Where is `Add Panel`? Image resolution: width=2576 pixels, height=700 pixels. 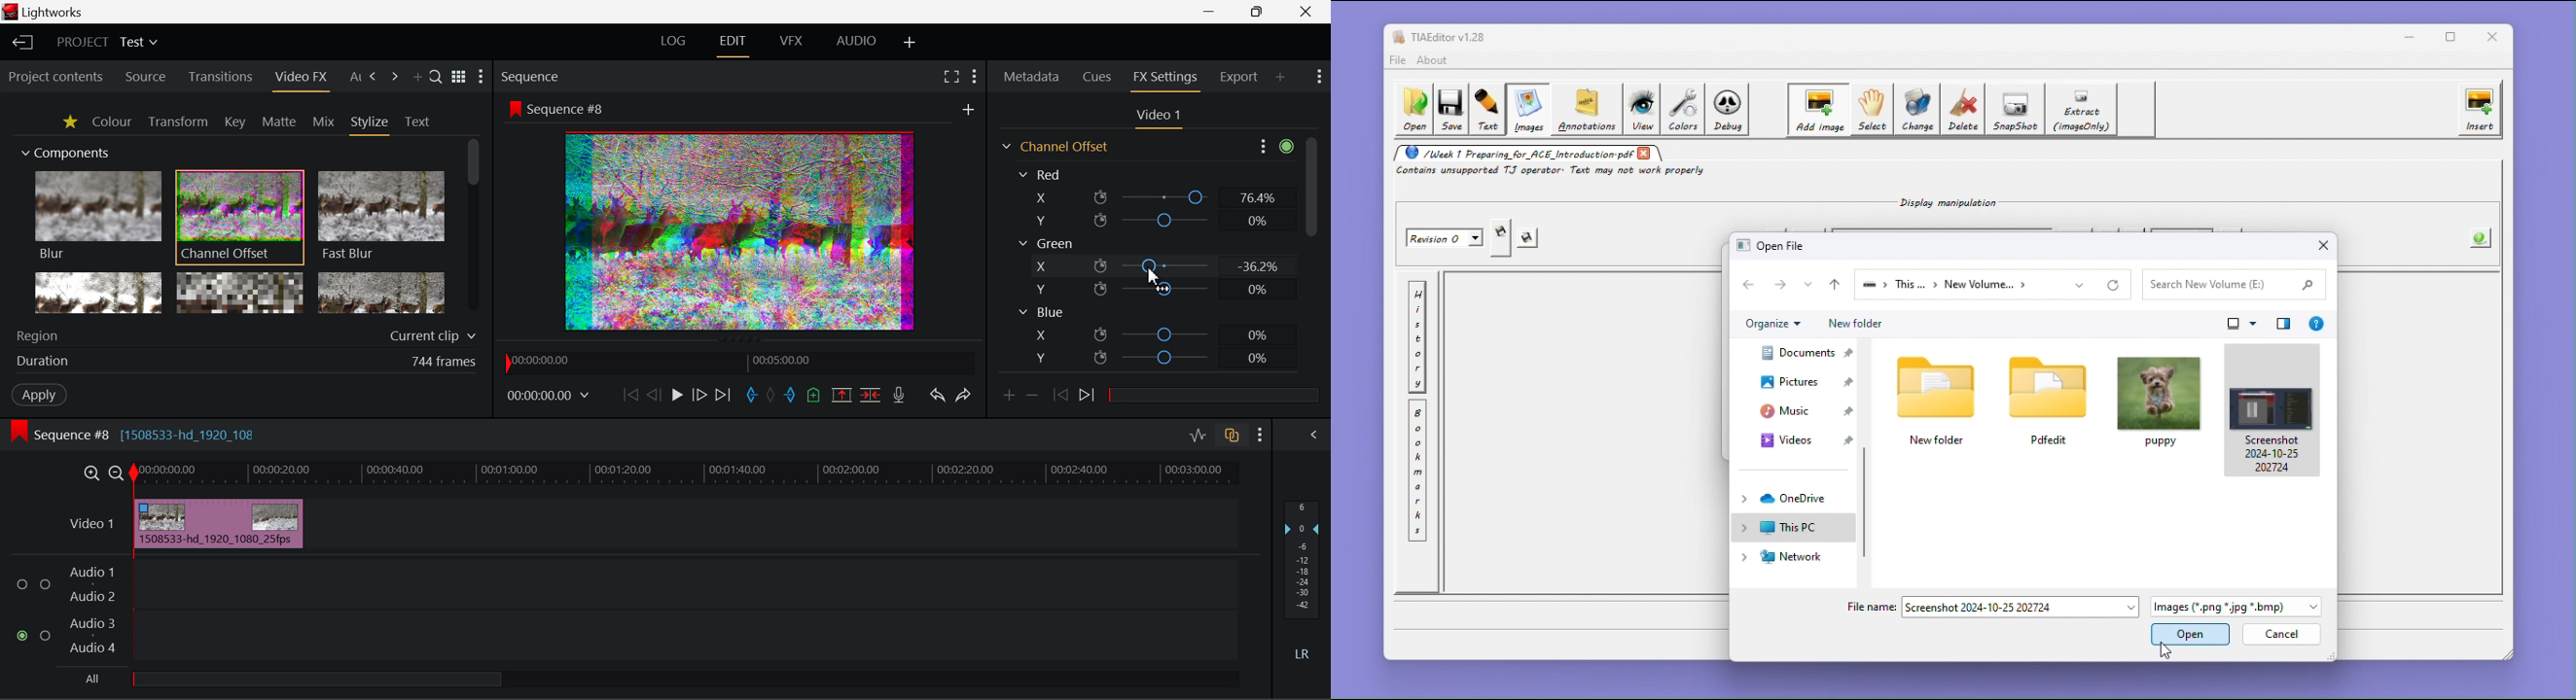 Add Panel is located at coordinates (1280, 78).